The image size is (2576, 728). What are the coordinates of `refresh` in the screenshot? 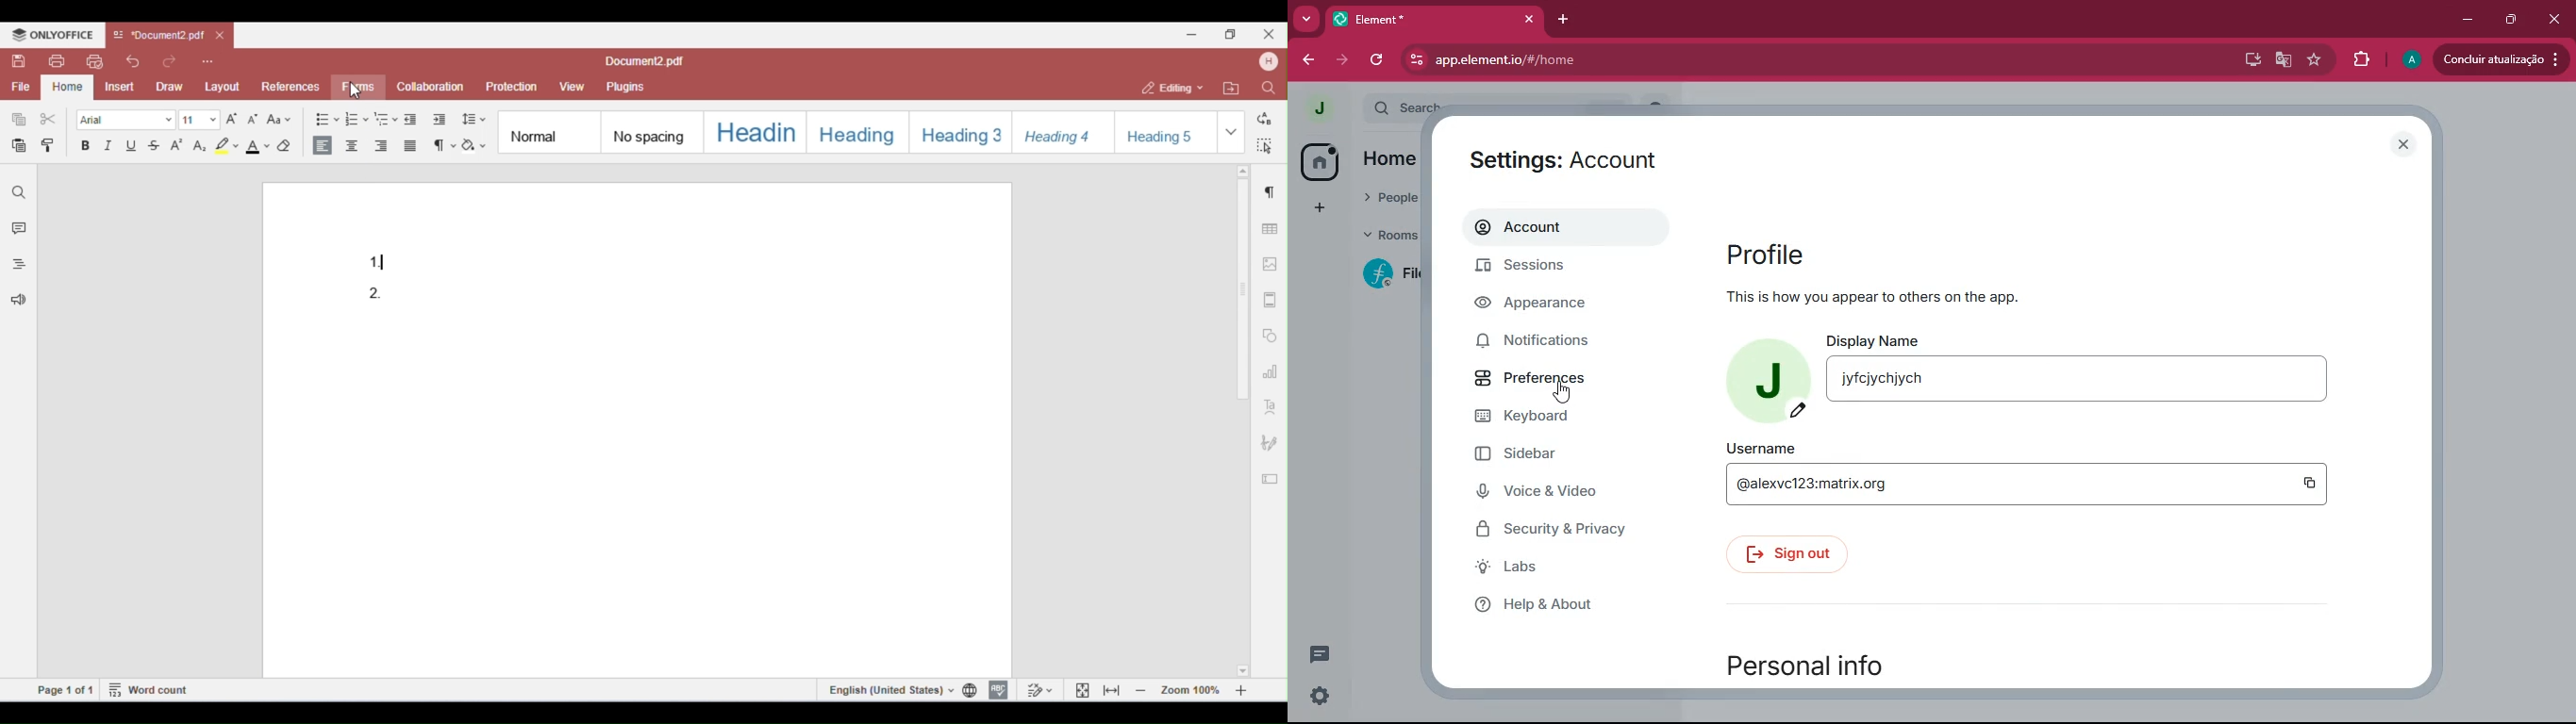 It's located at (1381, 60).